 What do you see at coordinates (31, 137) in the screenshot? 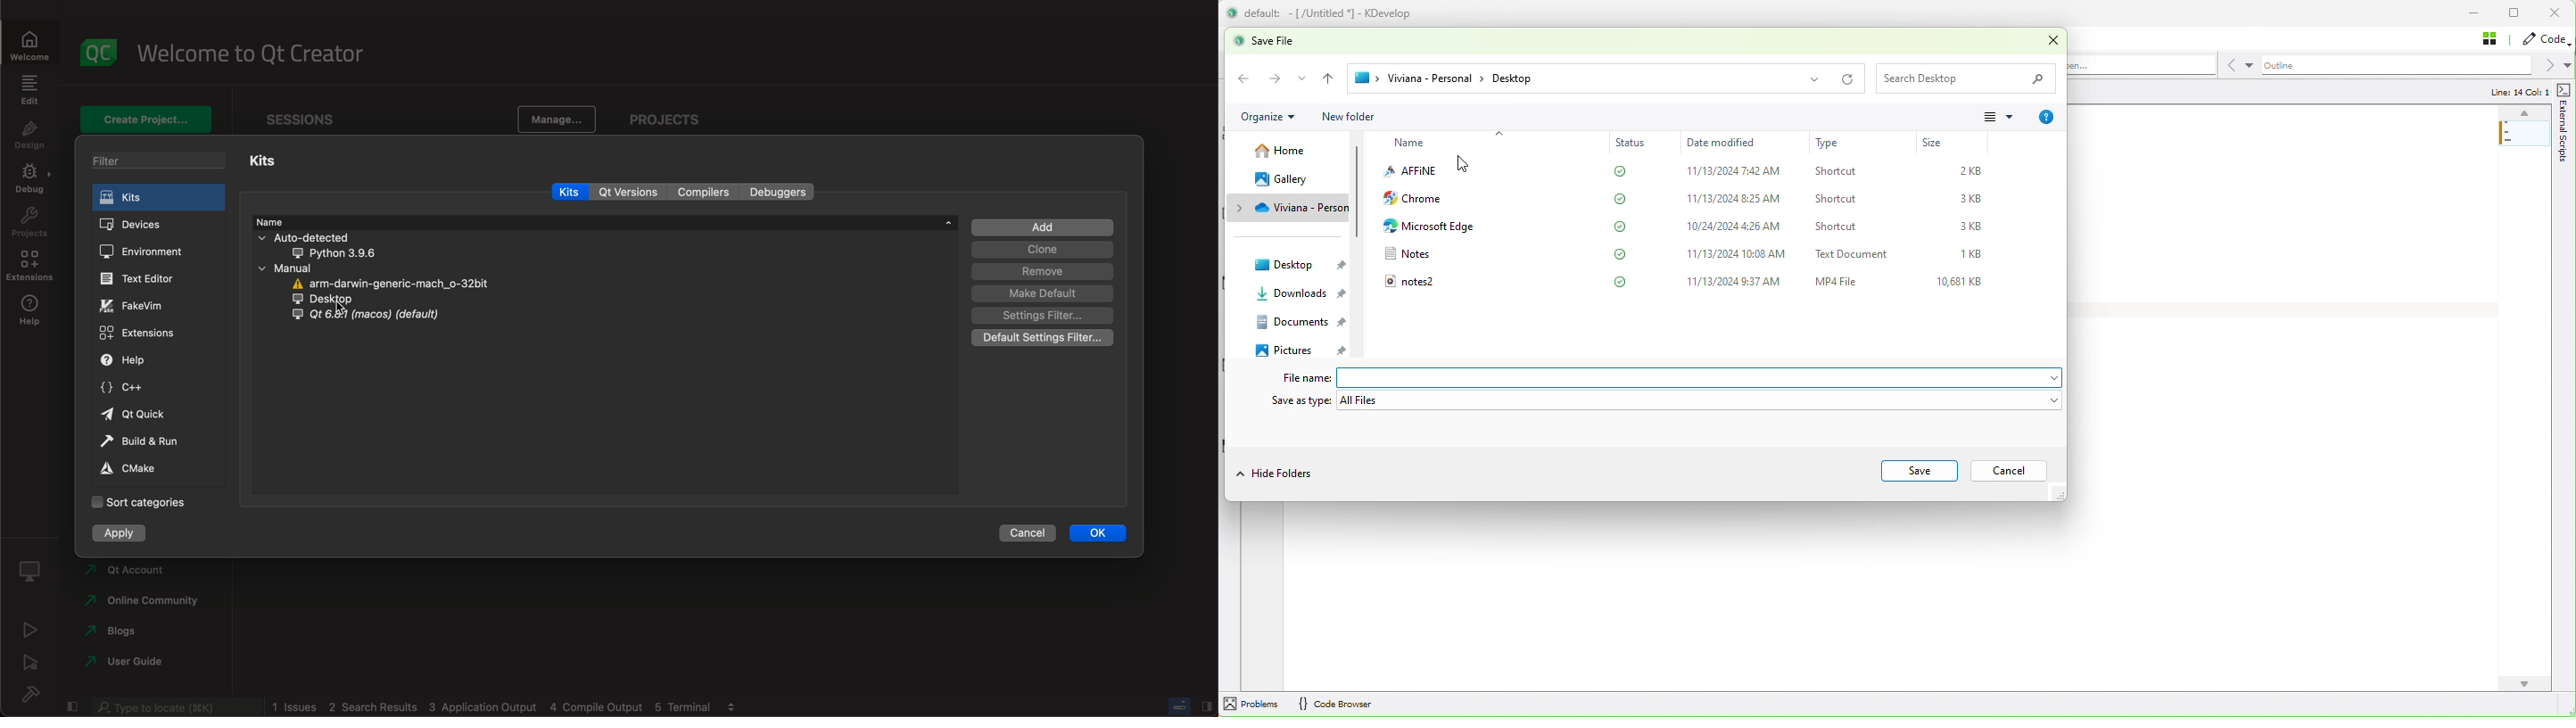
I see `design` at bounding box center [31, 137].